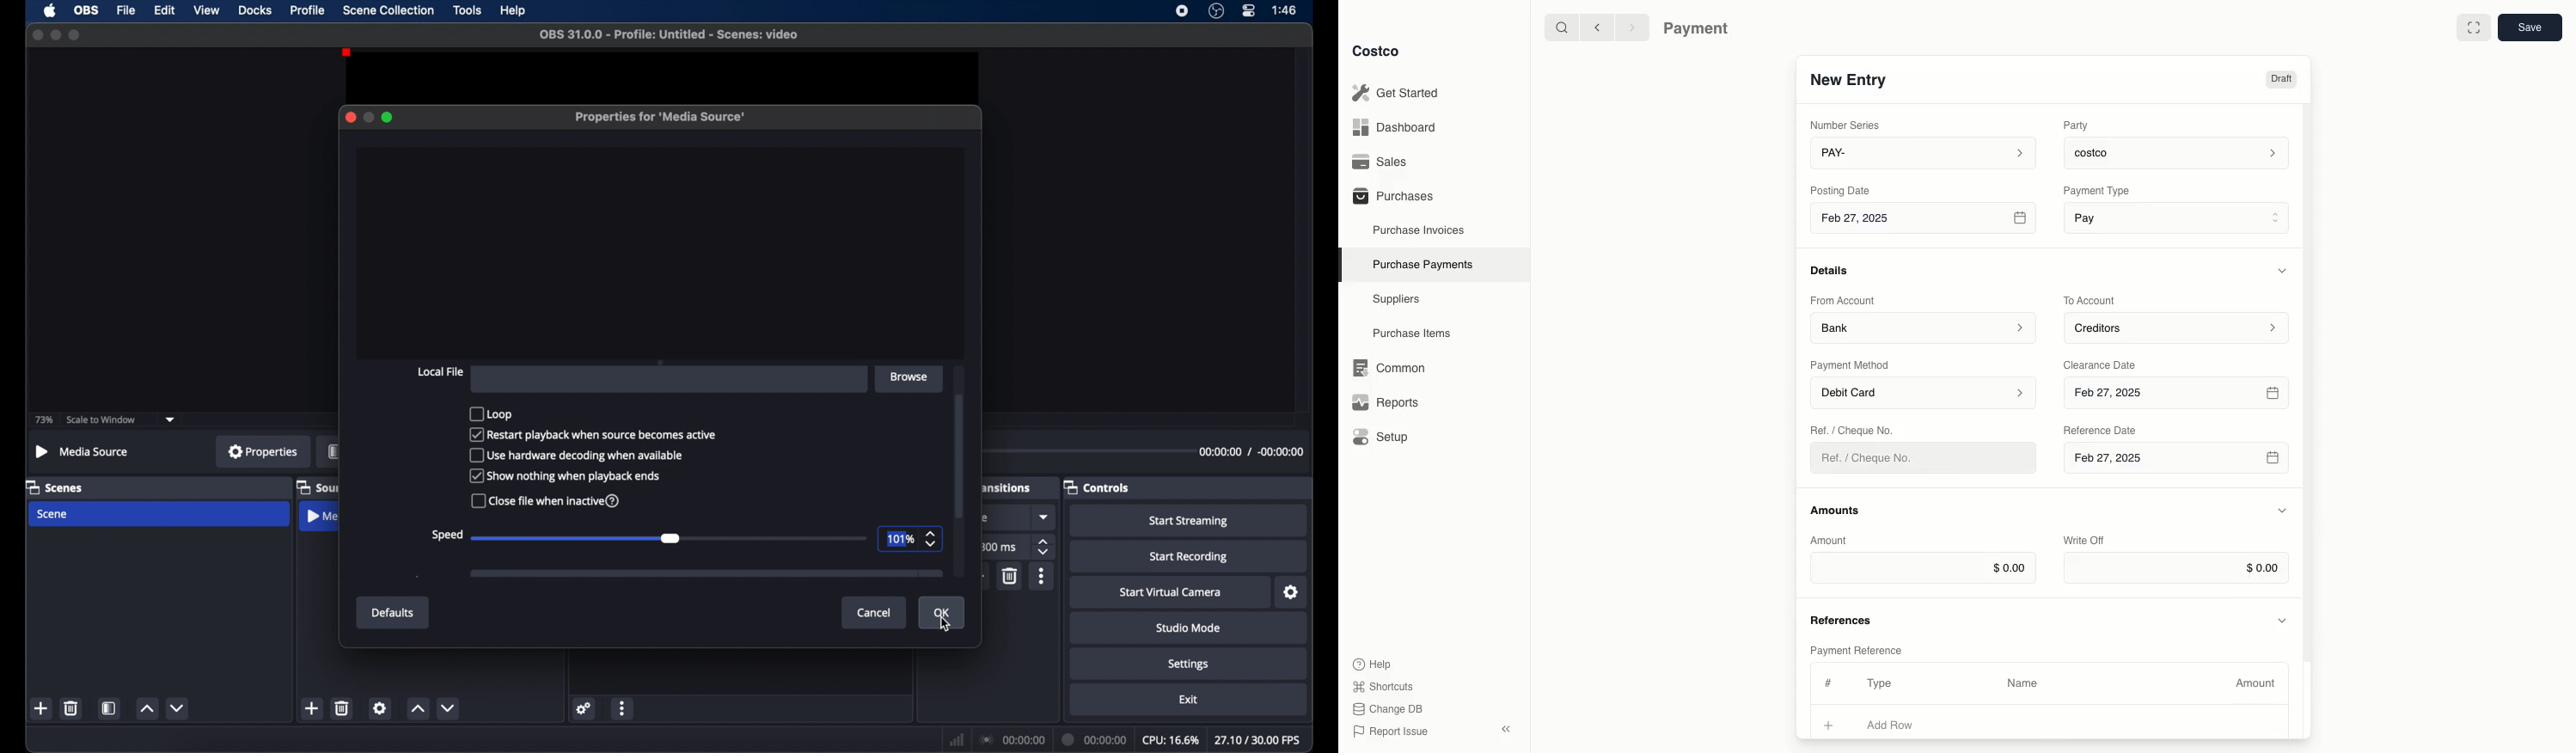 Image resolution: width=2576 pixels, height=756 pixels. Describe the element at coordinates (54, 488) in the screenshot. I see `scenes` at that location.